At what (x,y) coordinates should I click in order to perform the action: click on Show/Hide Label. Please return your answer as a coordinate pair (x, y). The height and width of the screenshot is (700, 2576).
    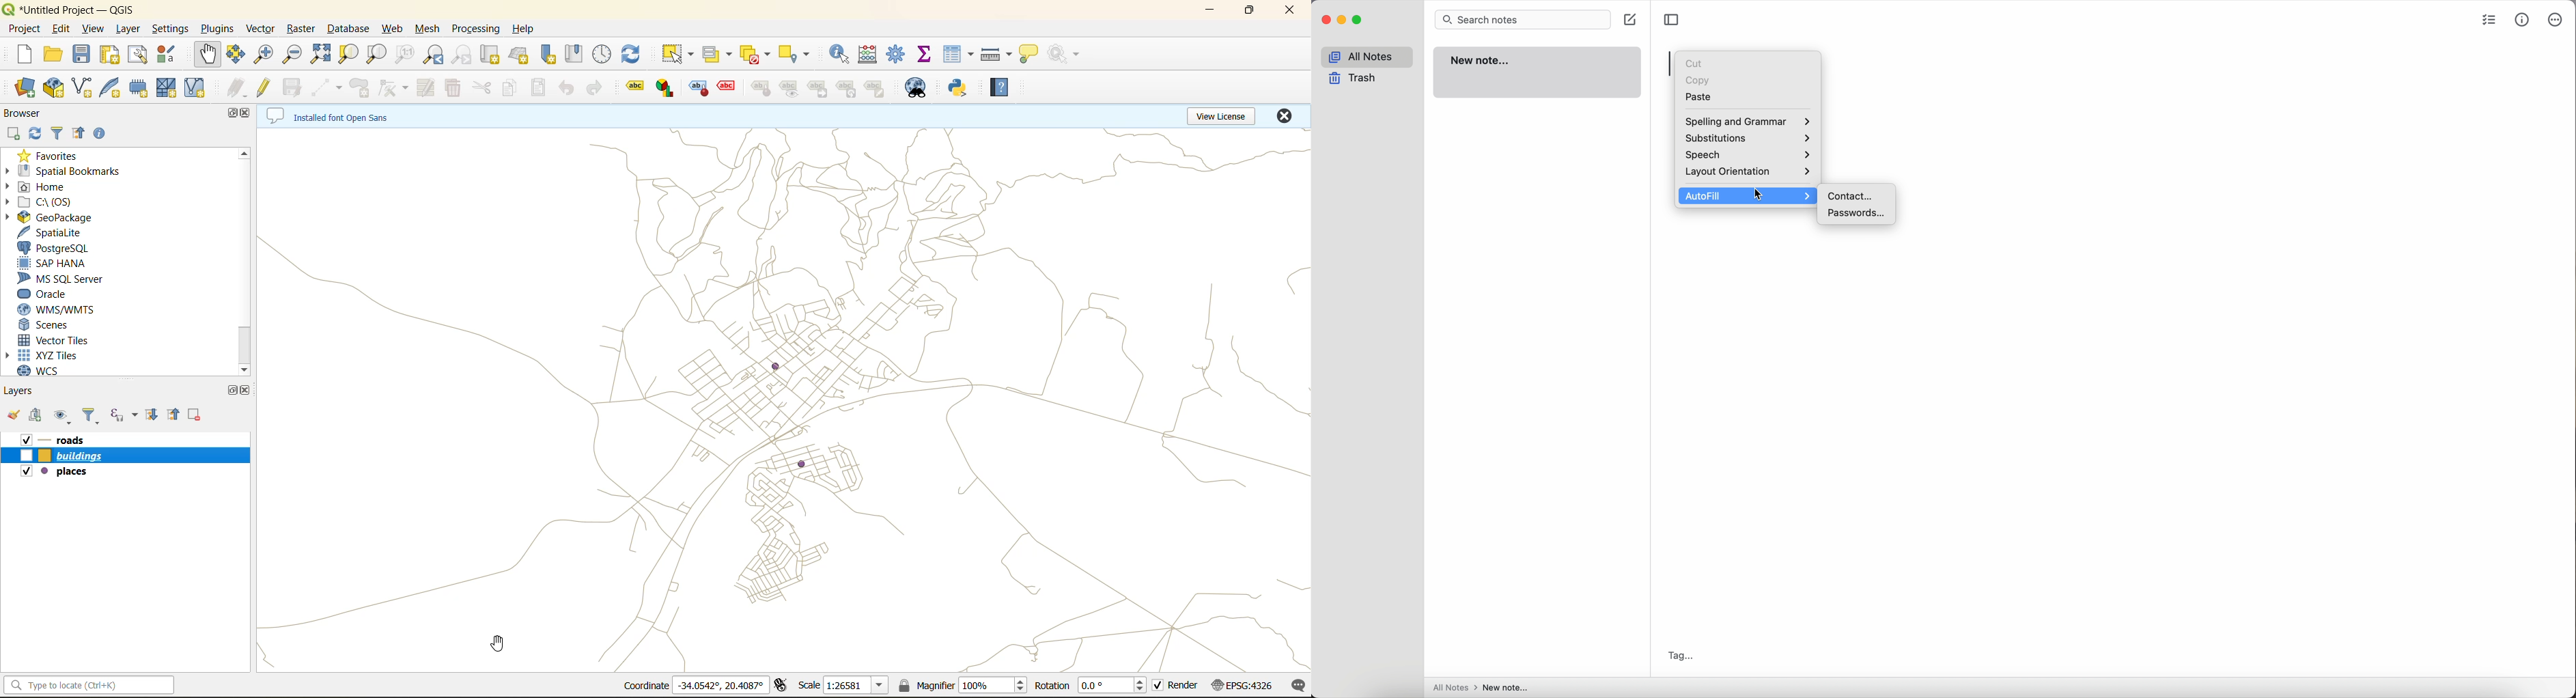
    Looking at the image, I should click on (787, 88).